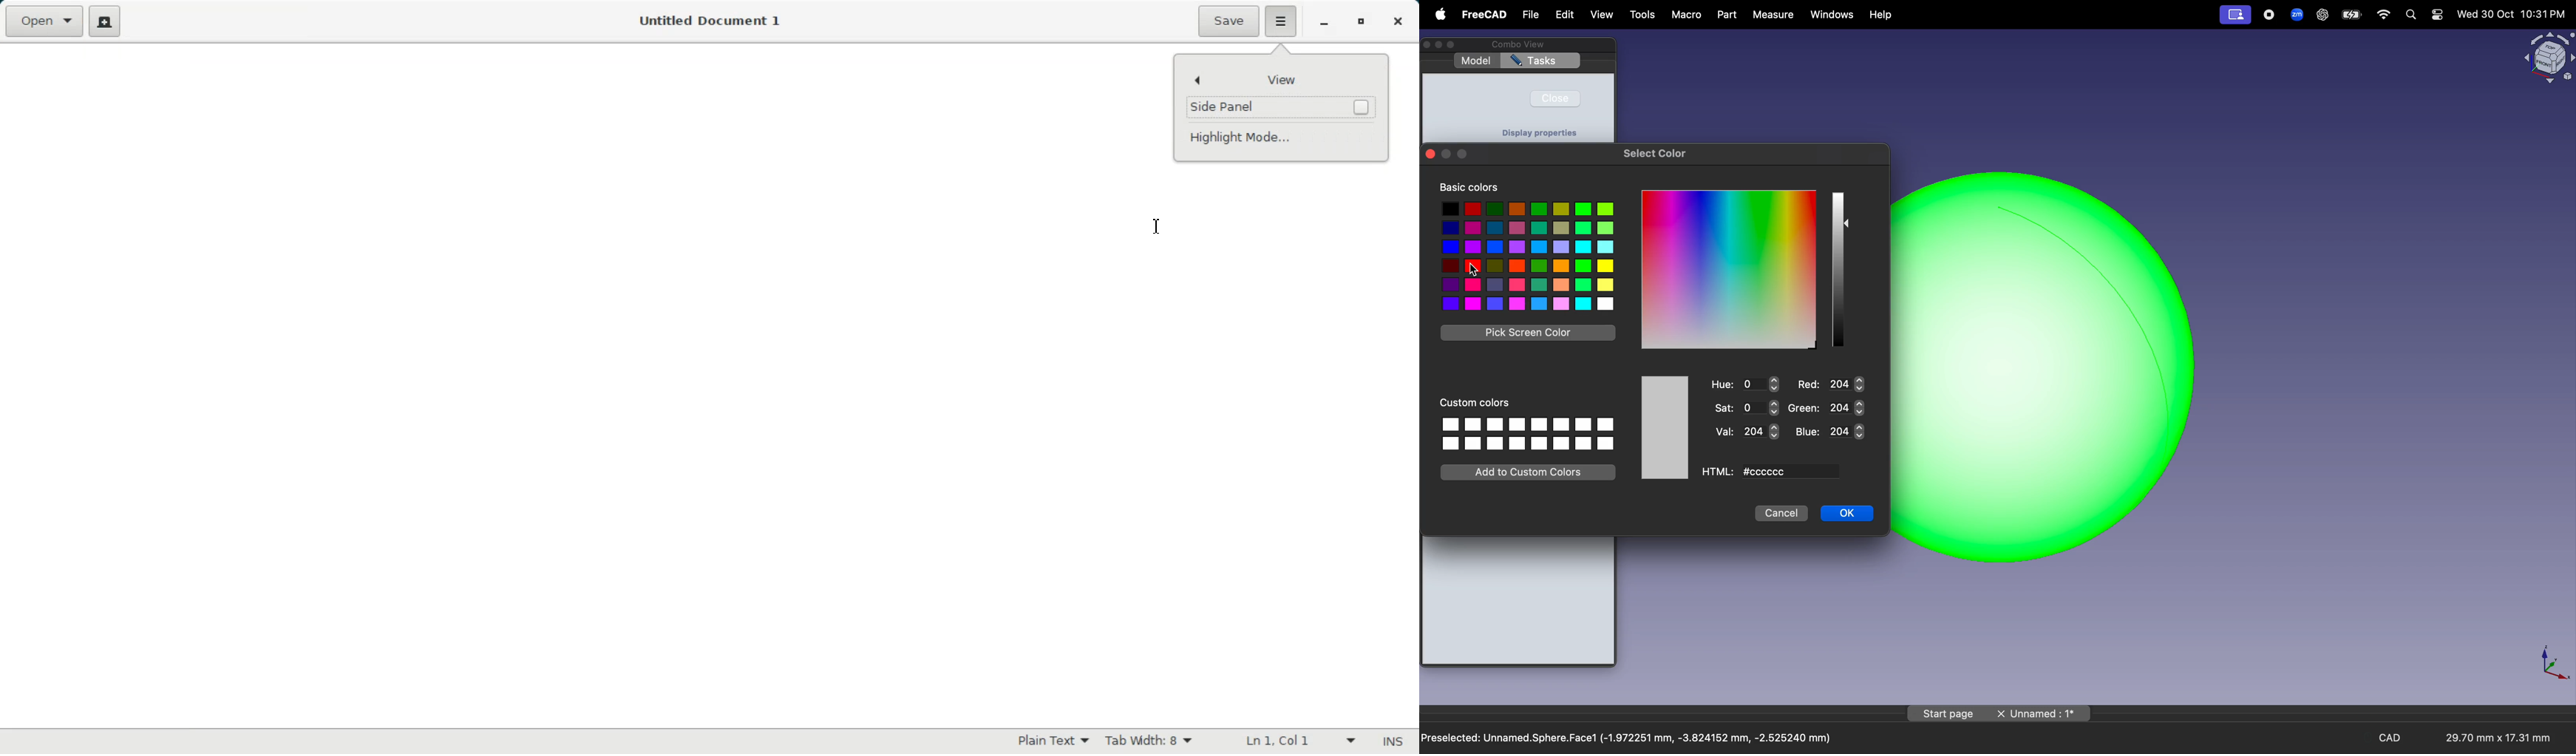  Describe the element at coordinates (2294, 13) in the screenshot. I see `zoom` at that location.